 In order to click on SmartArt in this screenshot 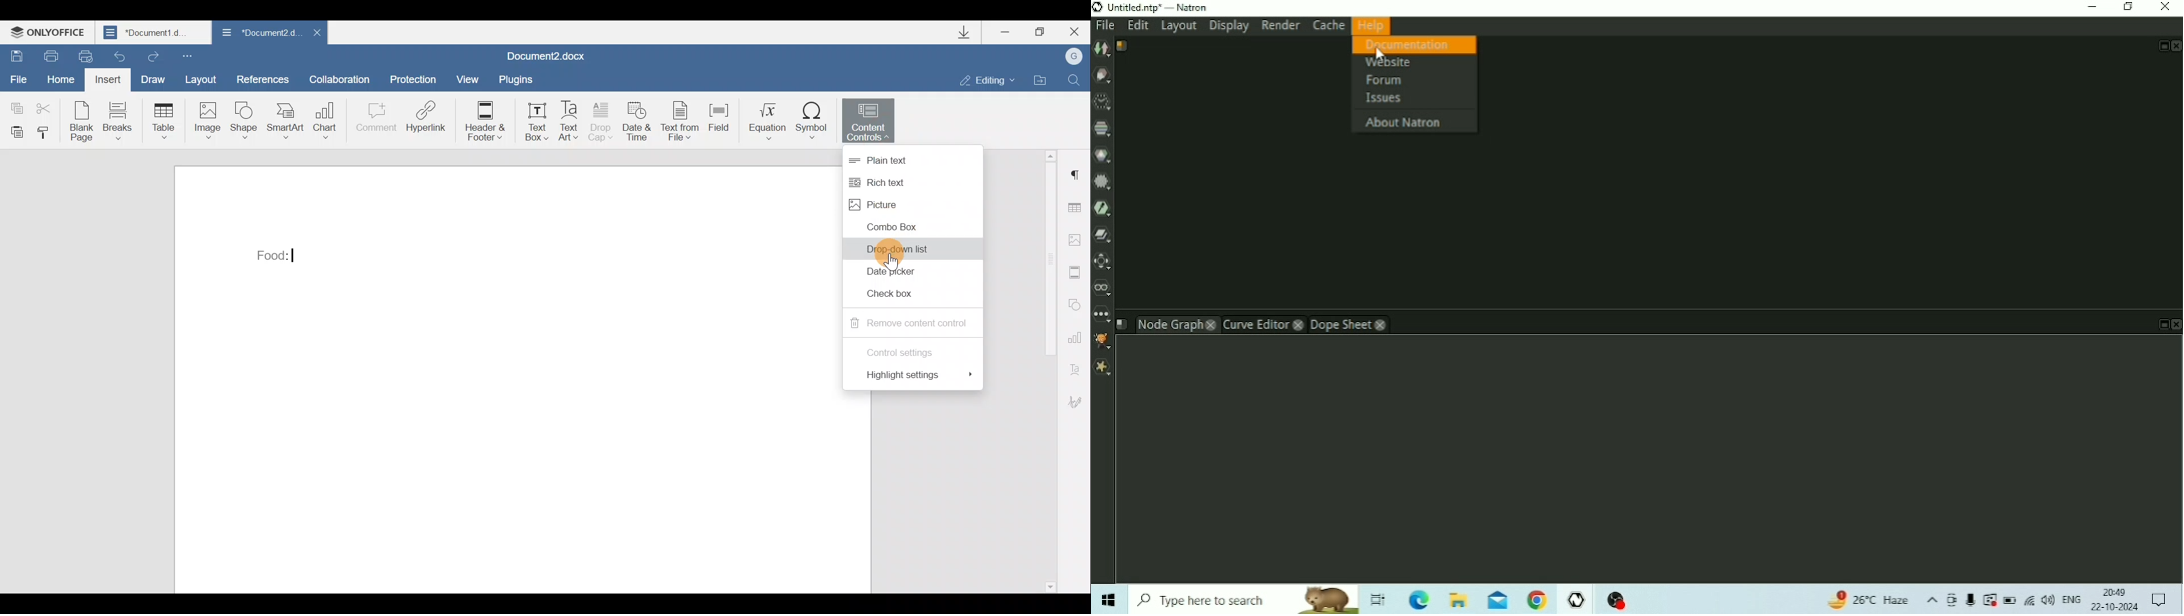, I will do `click(286, 120)`.